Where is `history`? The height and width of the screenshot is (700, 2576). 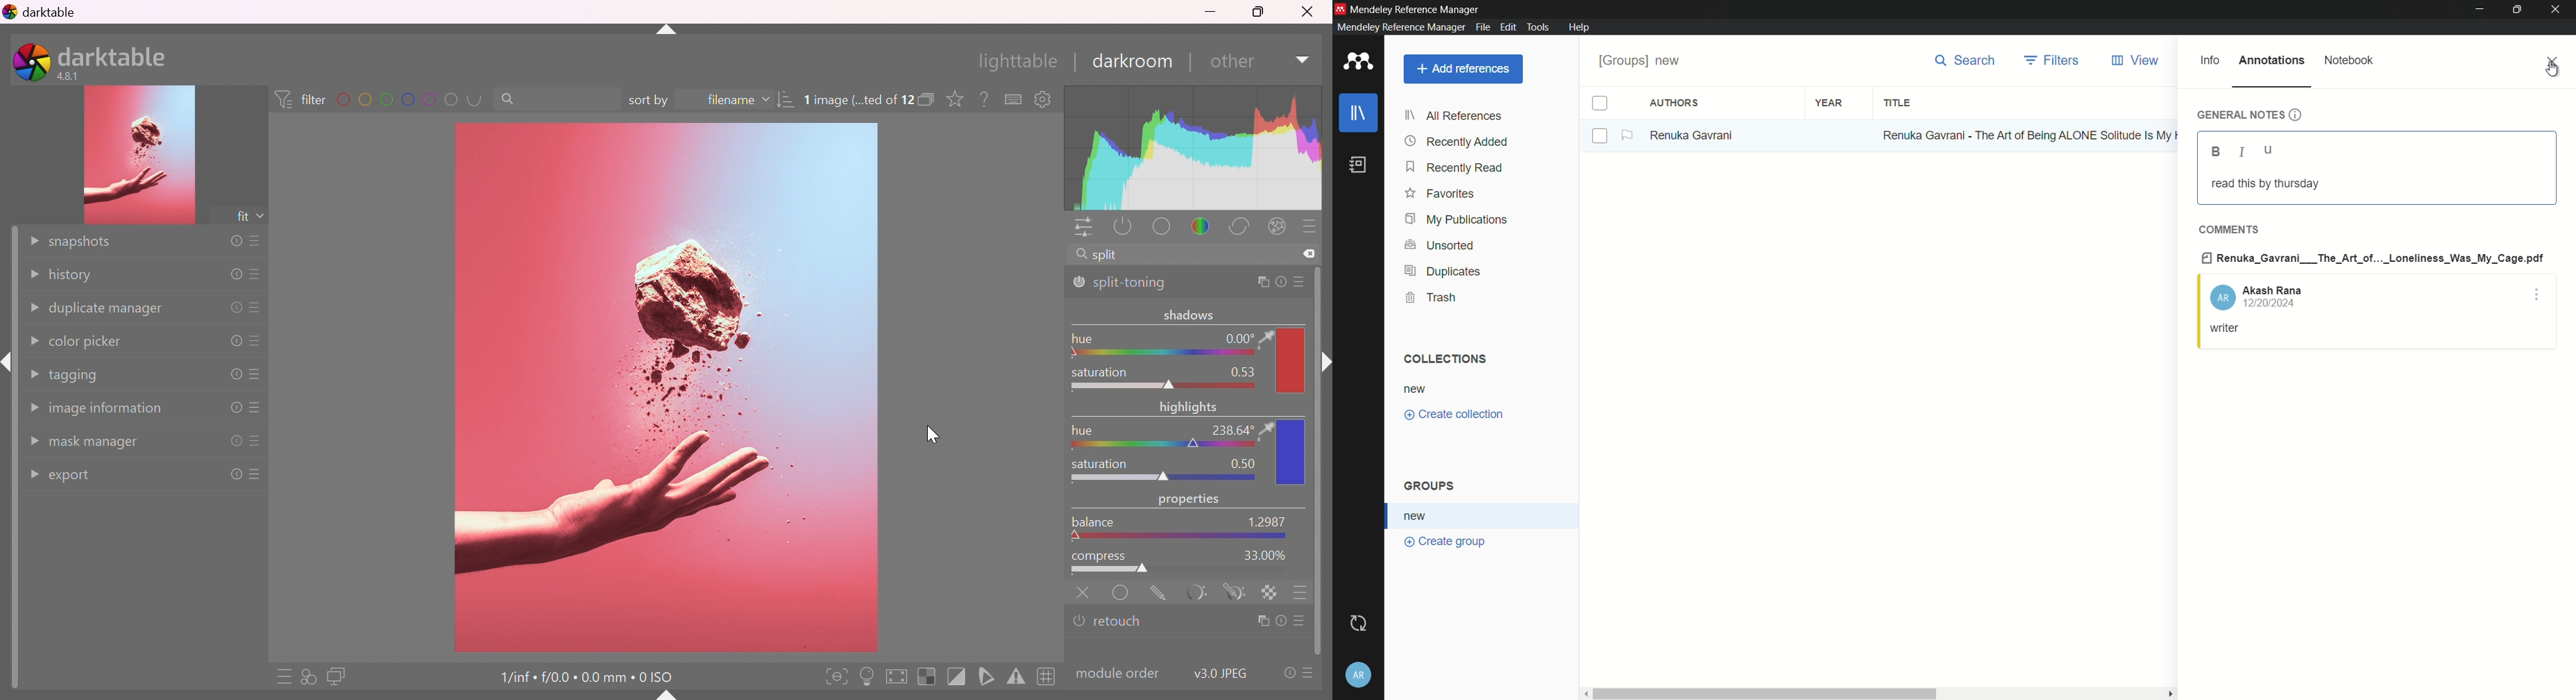 history is located at coordinates (73, 275).